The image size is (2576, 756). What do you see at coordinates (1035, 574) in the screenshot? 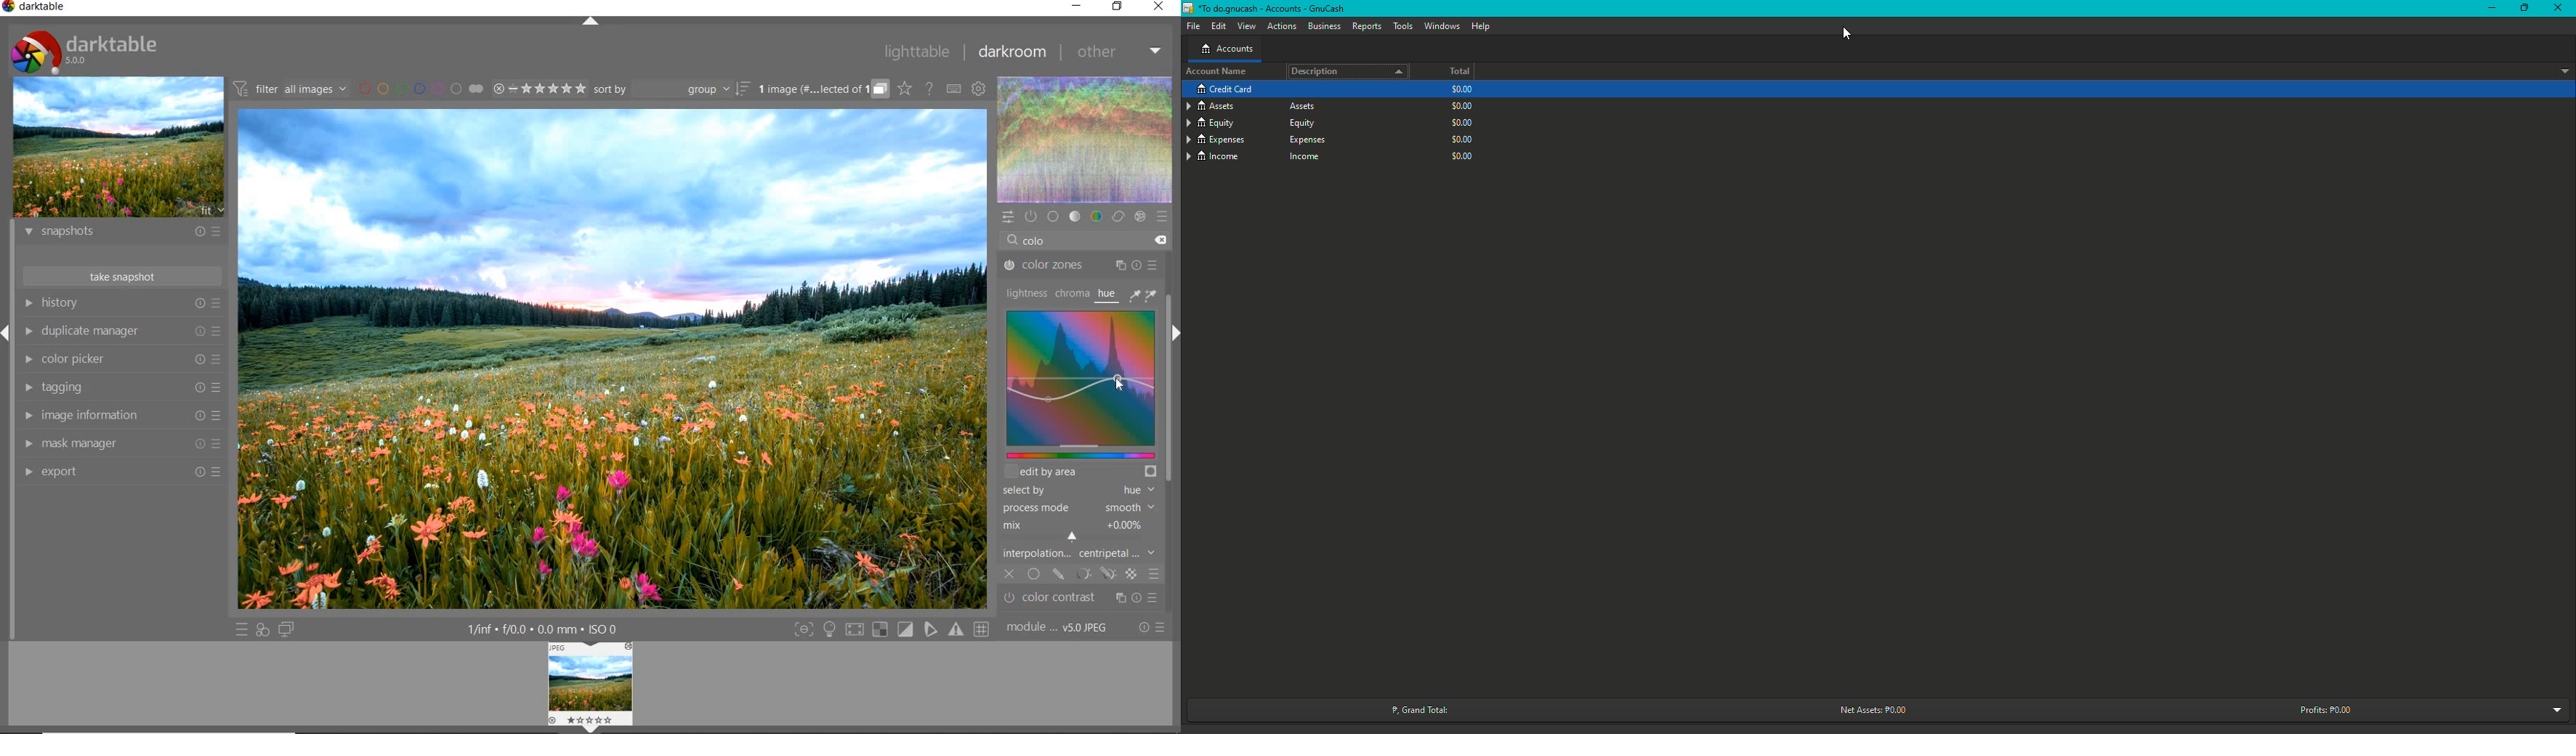
I see `uniformly` at bounding box center [1035, 574].